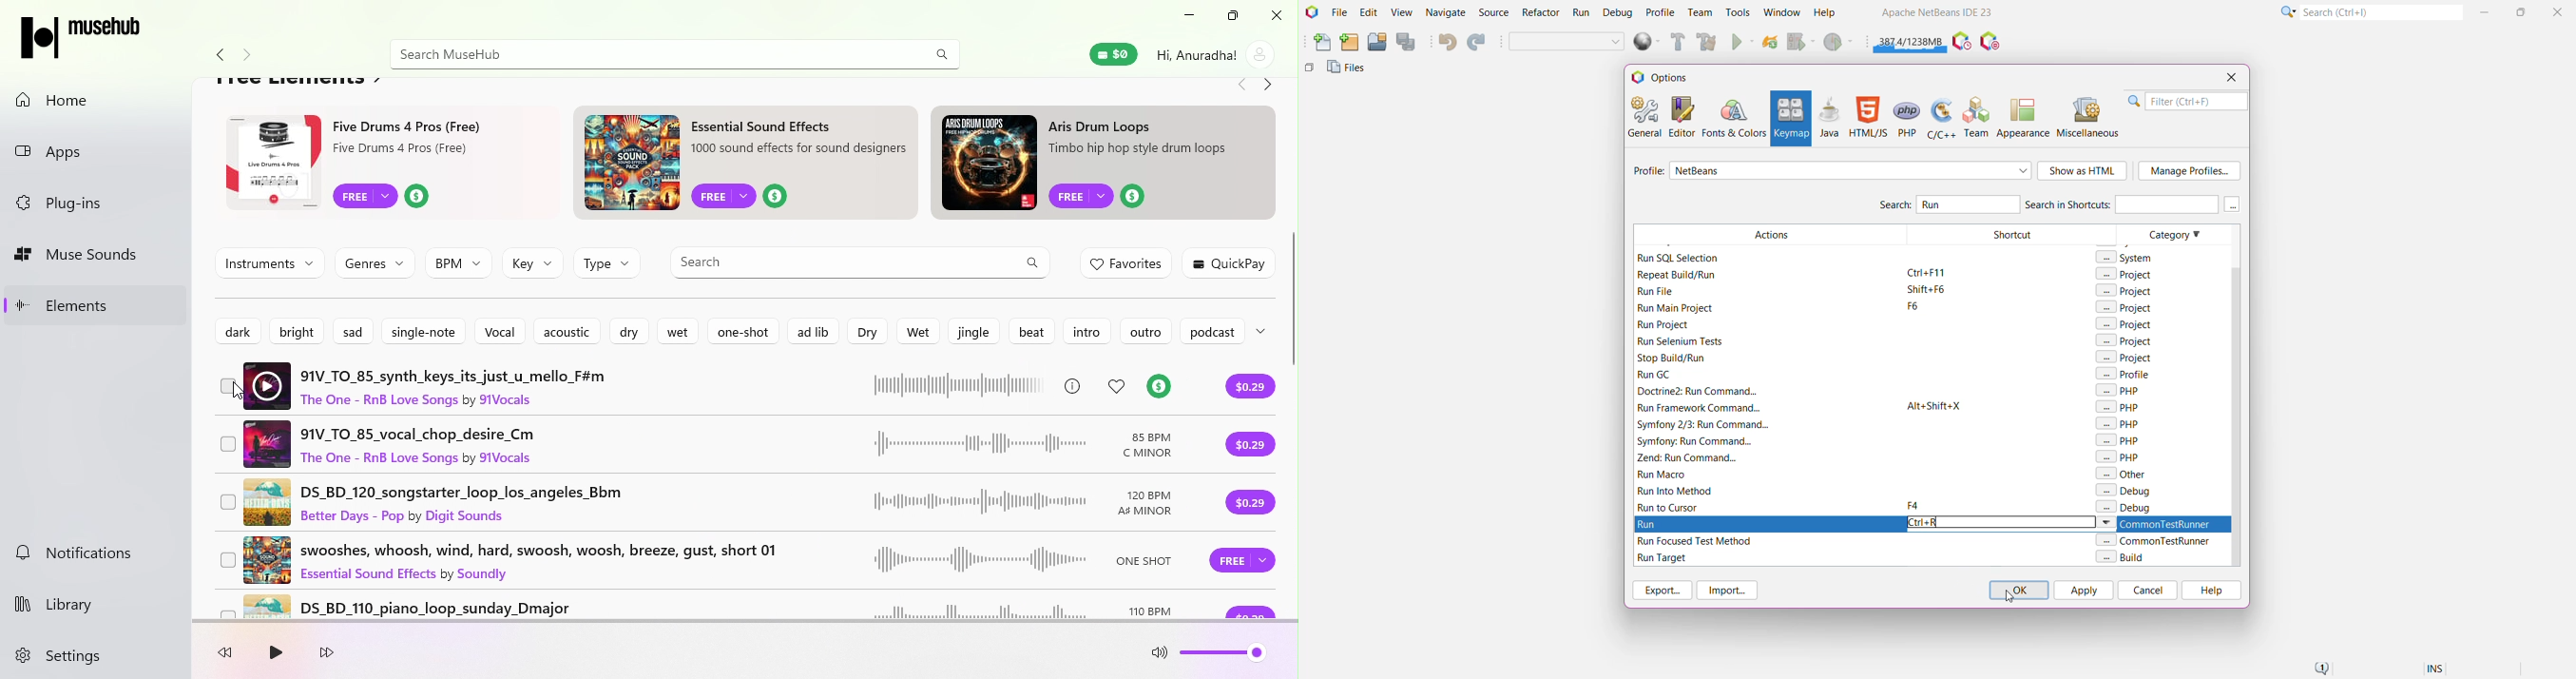  What do you see at coordinates (648, 54) in the screenshot?
I see `Search bar` at bounding box center [648, 54].